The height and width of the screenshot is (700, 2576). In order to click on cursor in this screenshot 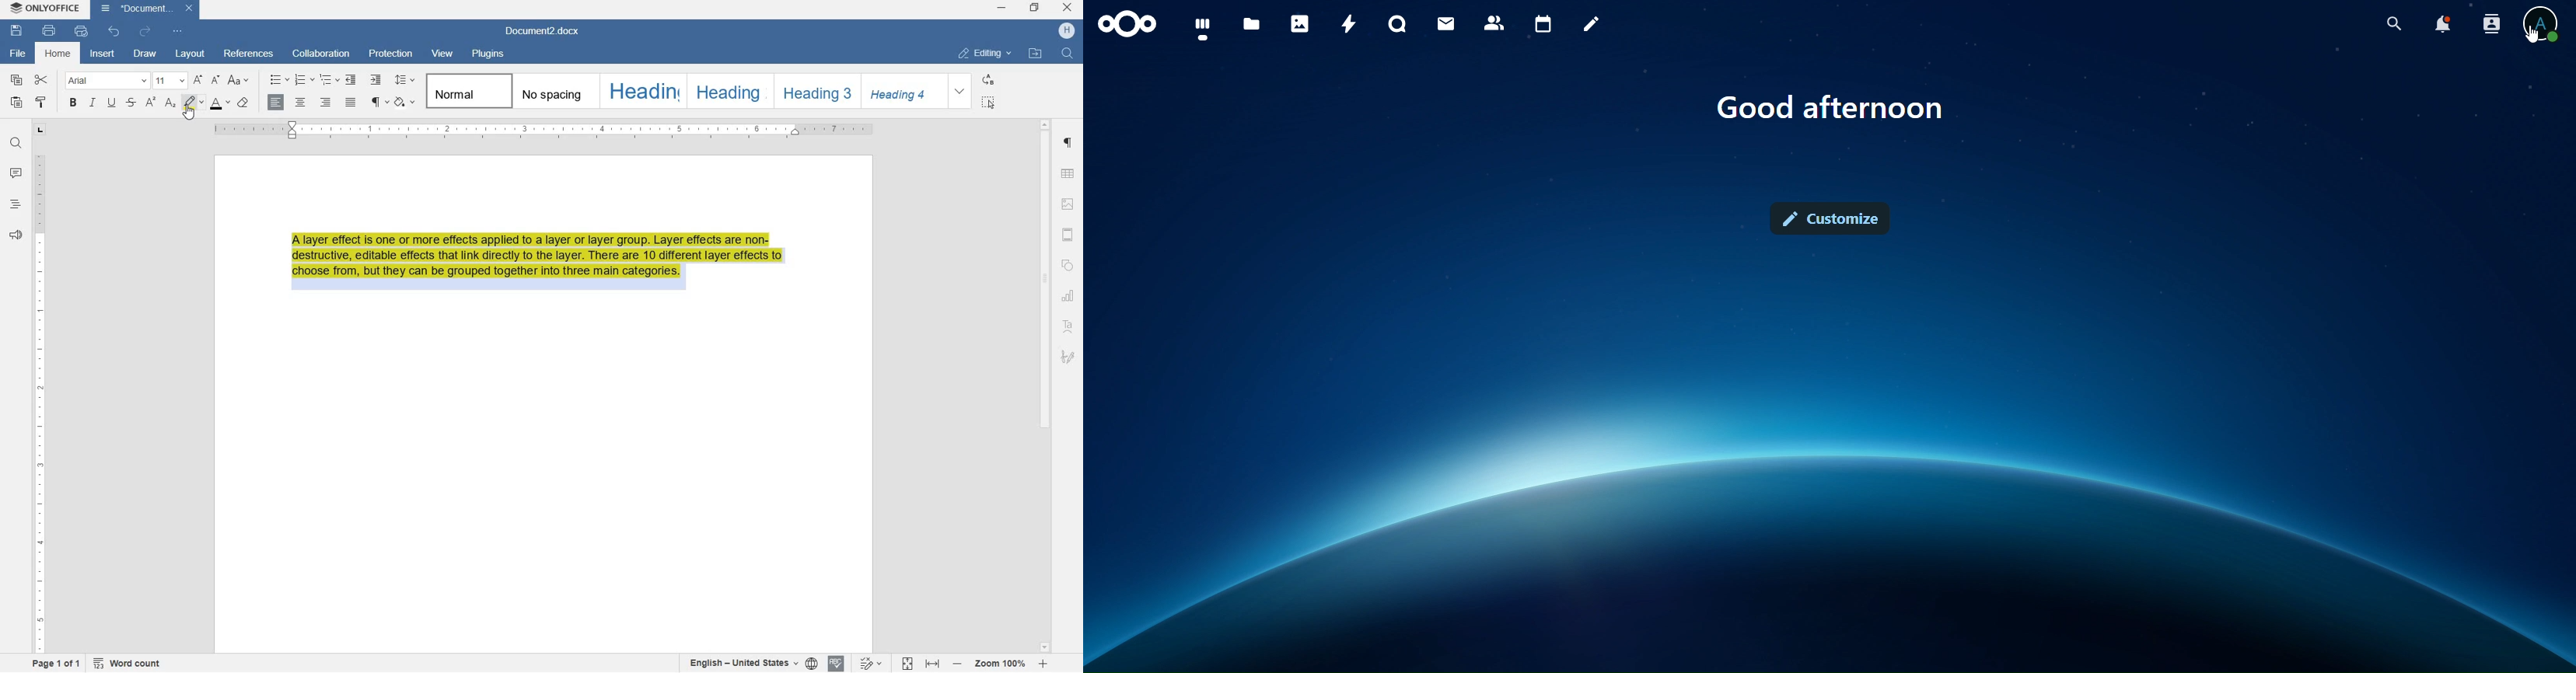, I will do `click(2534, 36)`.